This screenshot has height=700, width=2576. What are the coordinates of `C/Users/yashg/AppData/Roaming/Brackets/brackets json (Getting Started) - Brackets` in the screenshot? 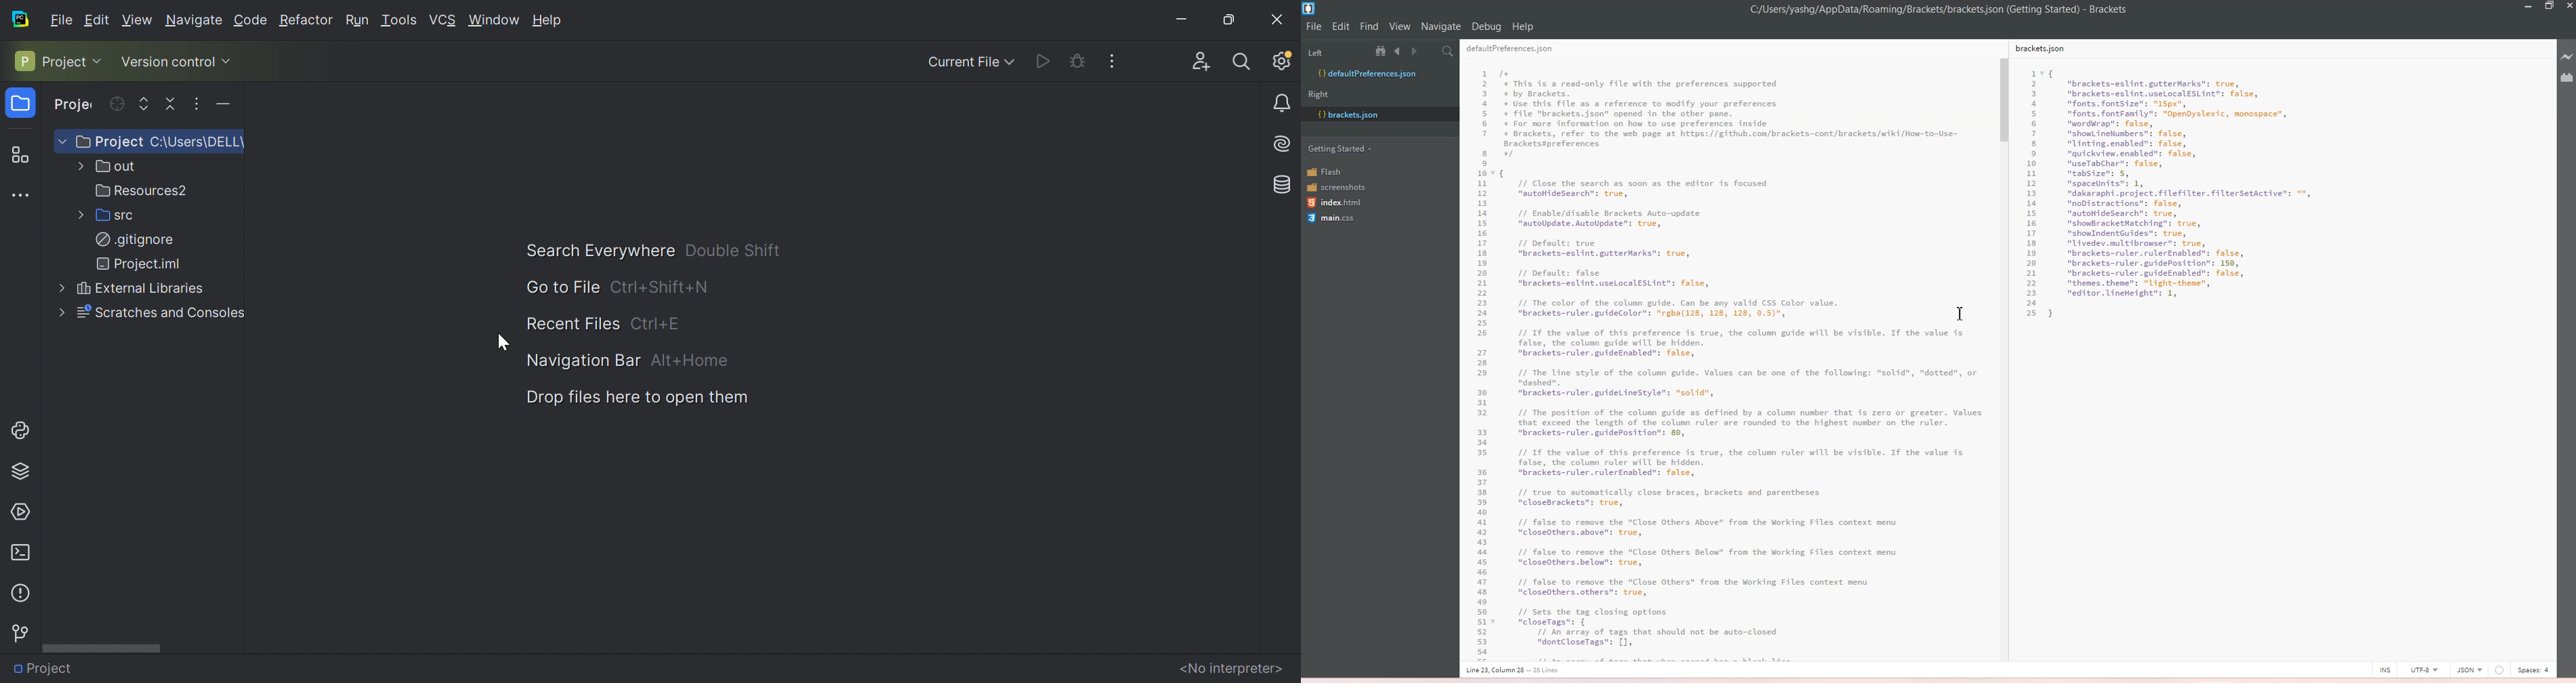 It's located at (1949, 10).